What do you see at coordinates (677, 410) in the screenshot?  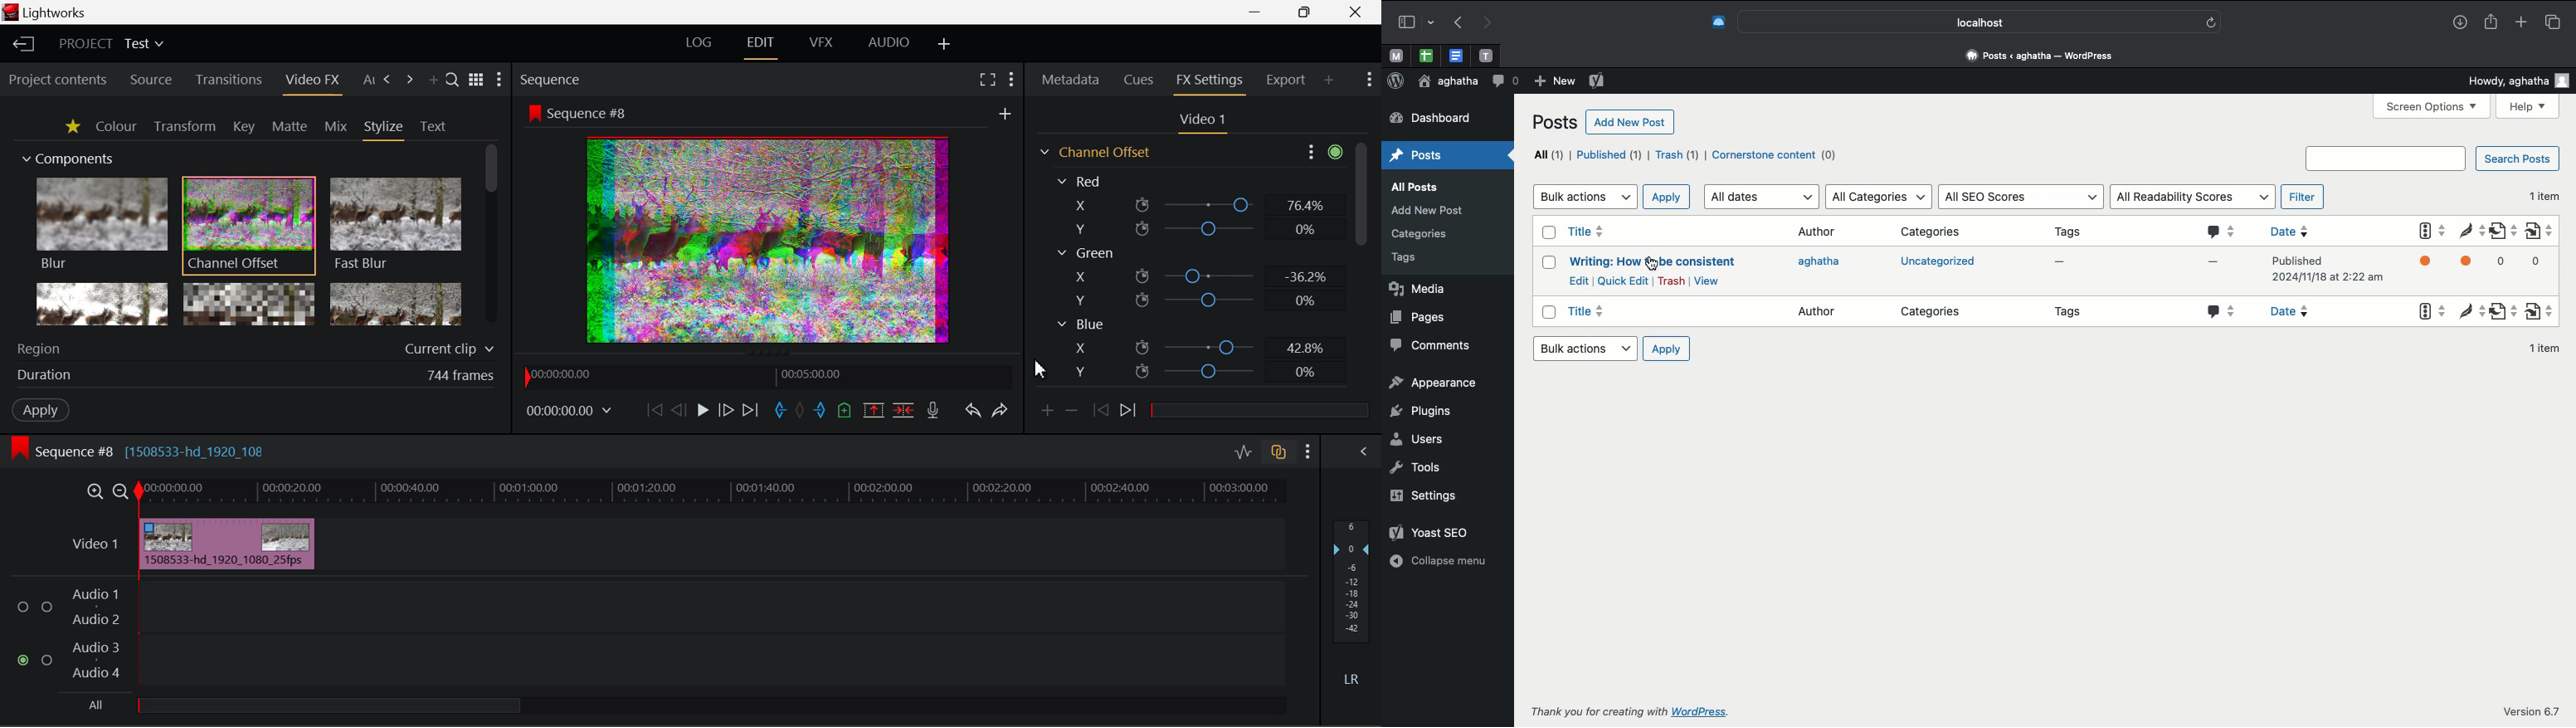 I see `Go Back` at bounding box center [677, 410].